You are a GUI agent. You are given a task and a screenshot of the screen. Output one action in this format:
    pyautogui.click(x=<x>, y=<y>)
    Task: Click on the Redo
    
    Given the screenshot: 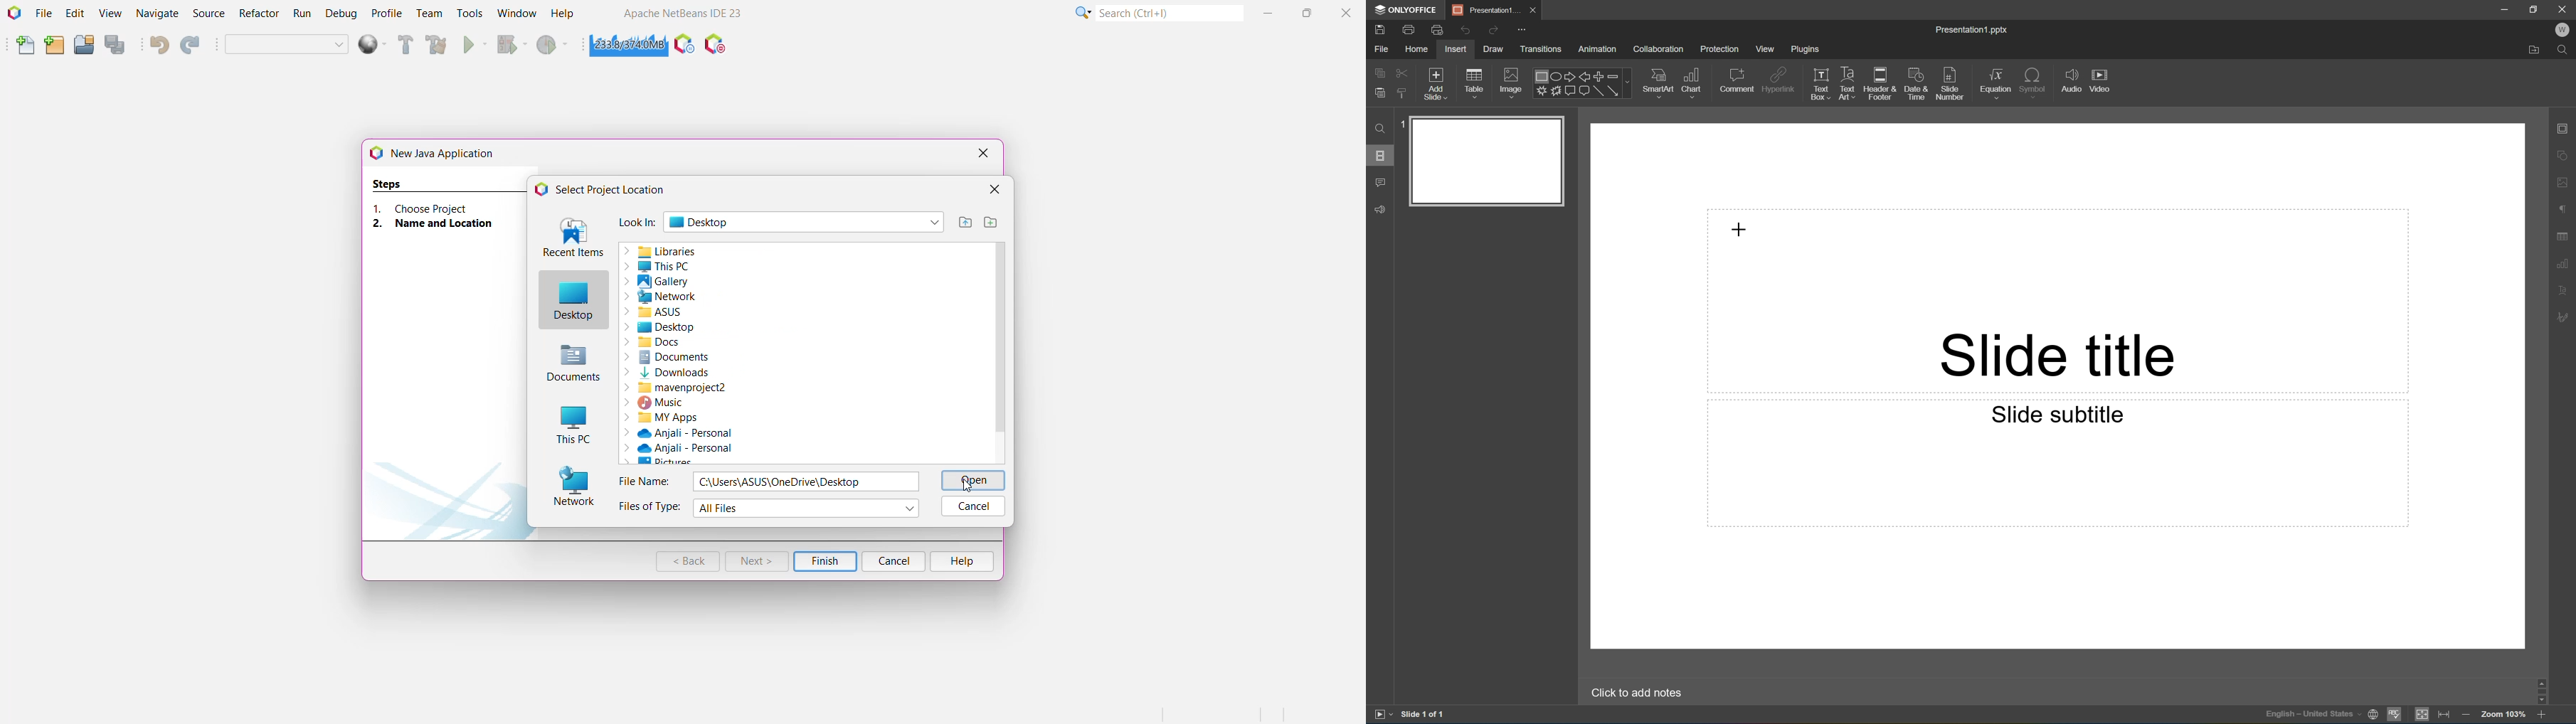 What is the action you would take?
    pyautogui.click(x=190, y=45)
    